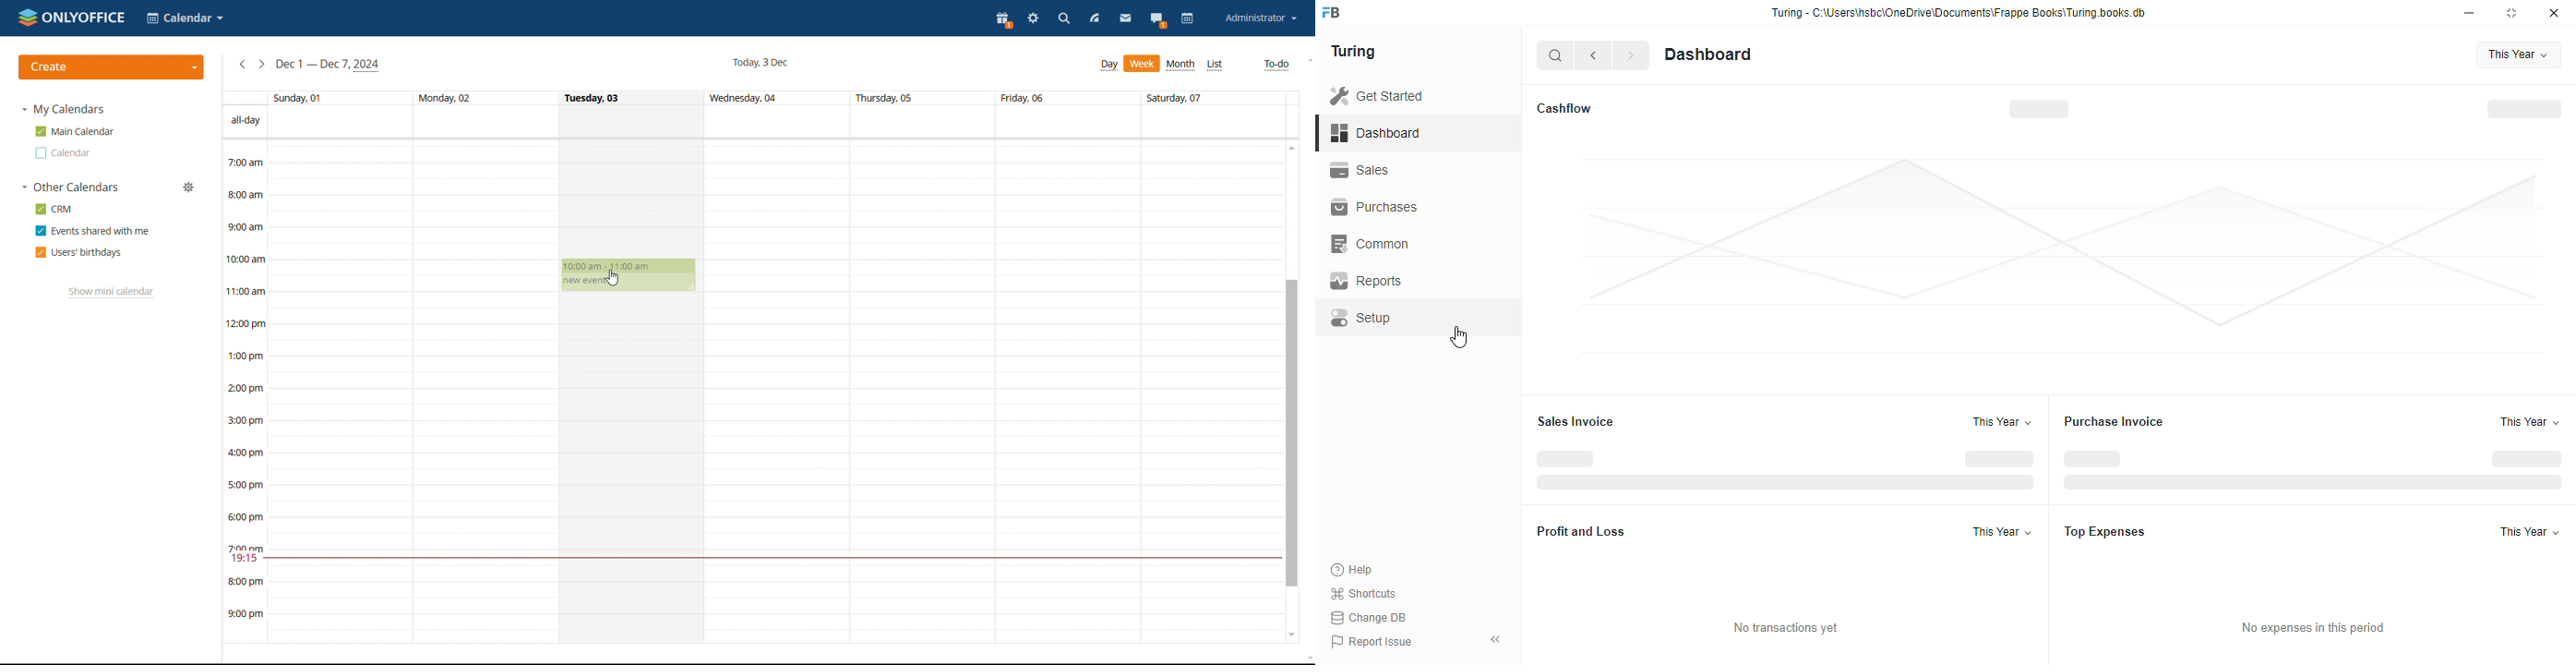 The width and height of the screenshot is (2576, 672). I want to click on this year, so click(2002, 531).